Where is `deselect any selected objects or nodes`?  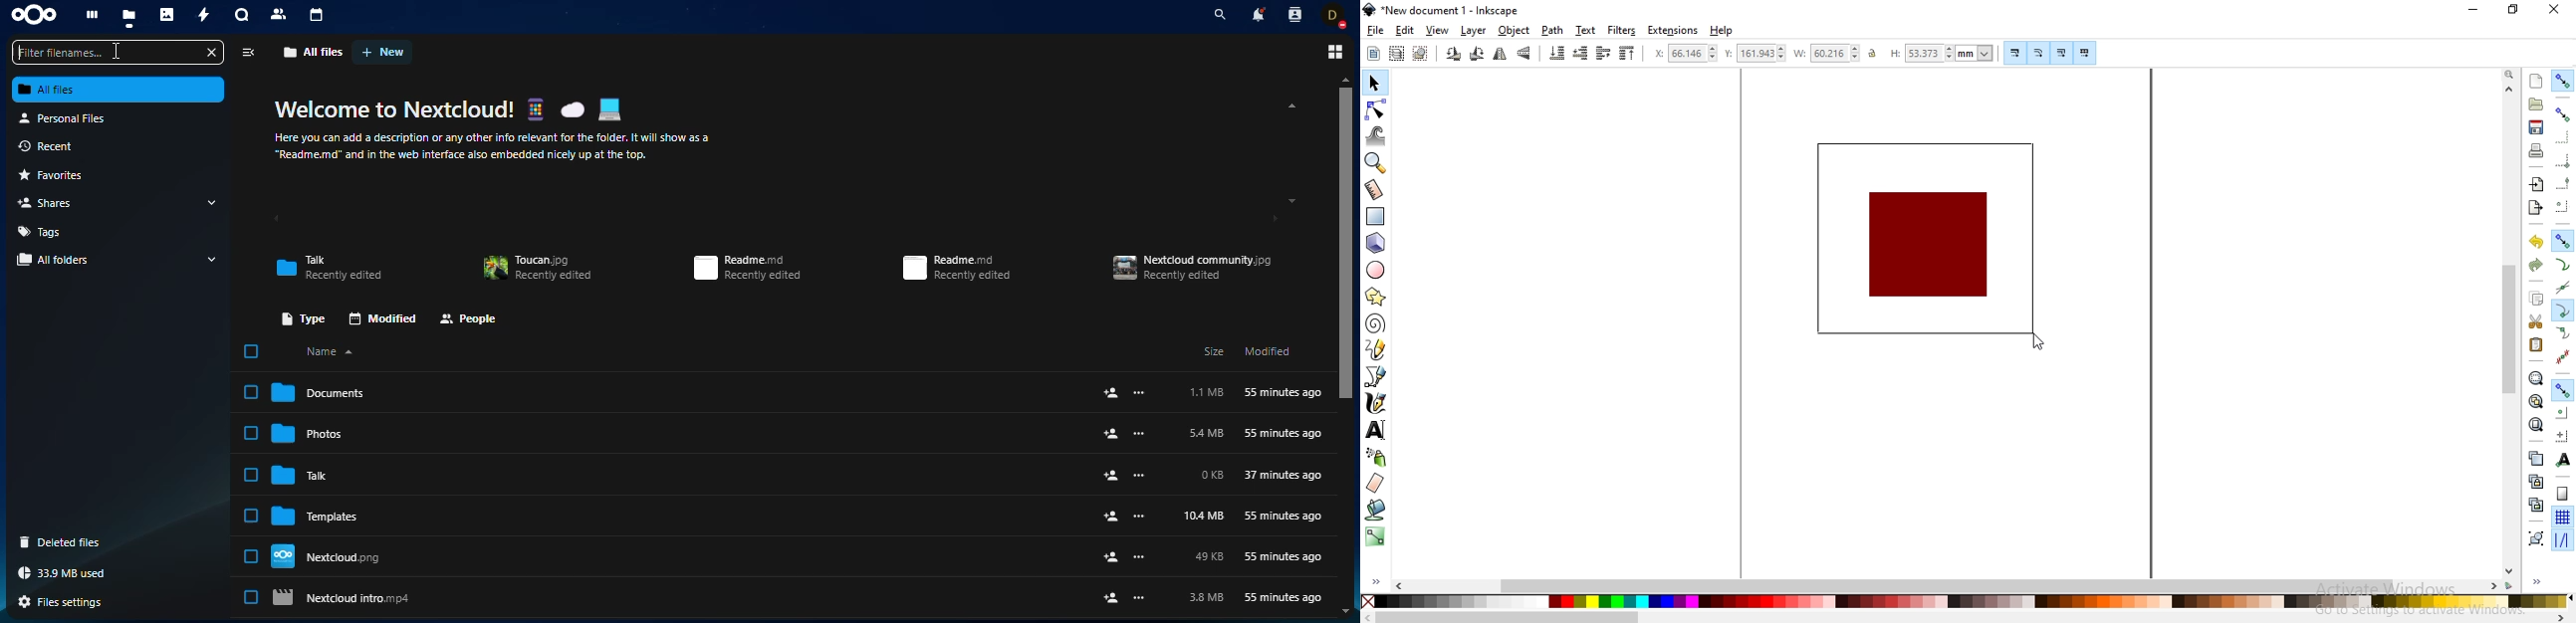
deselect any selected objects or nodes is located at coordinates (1419, 54).